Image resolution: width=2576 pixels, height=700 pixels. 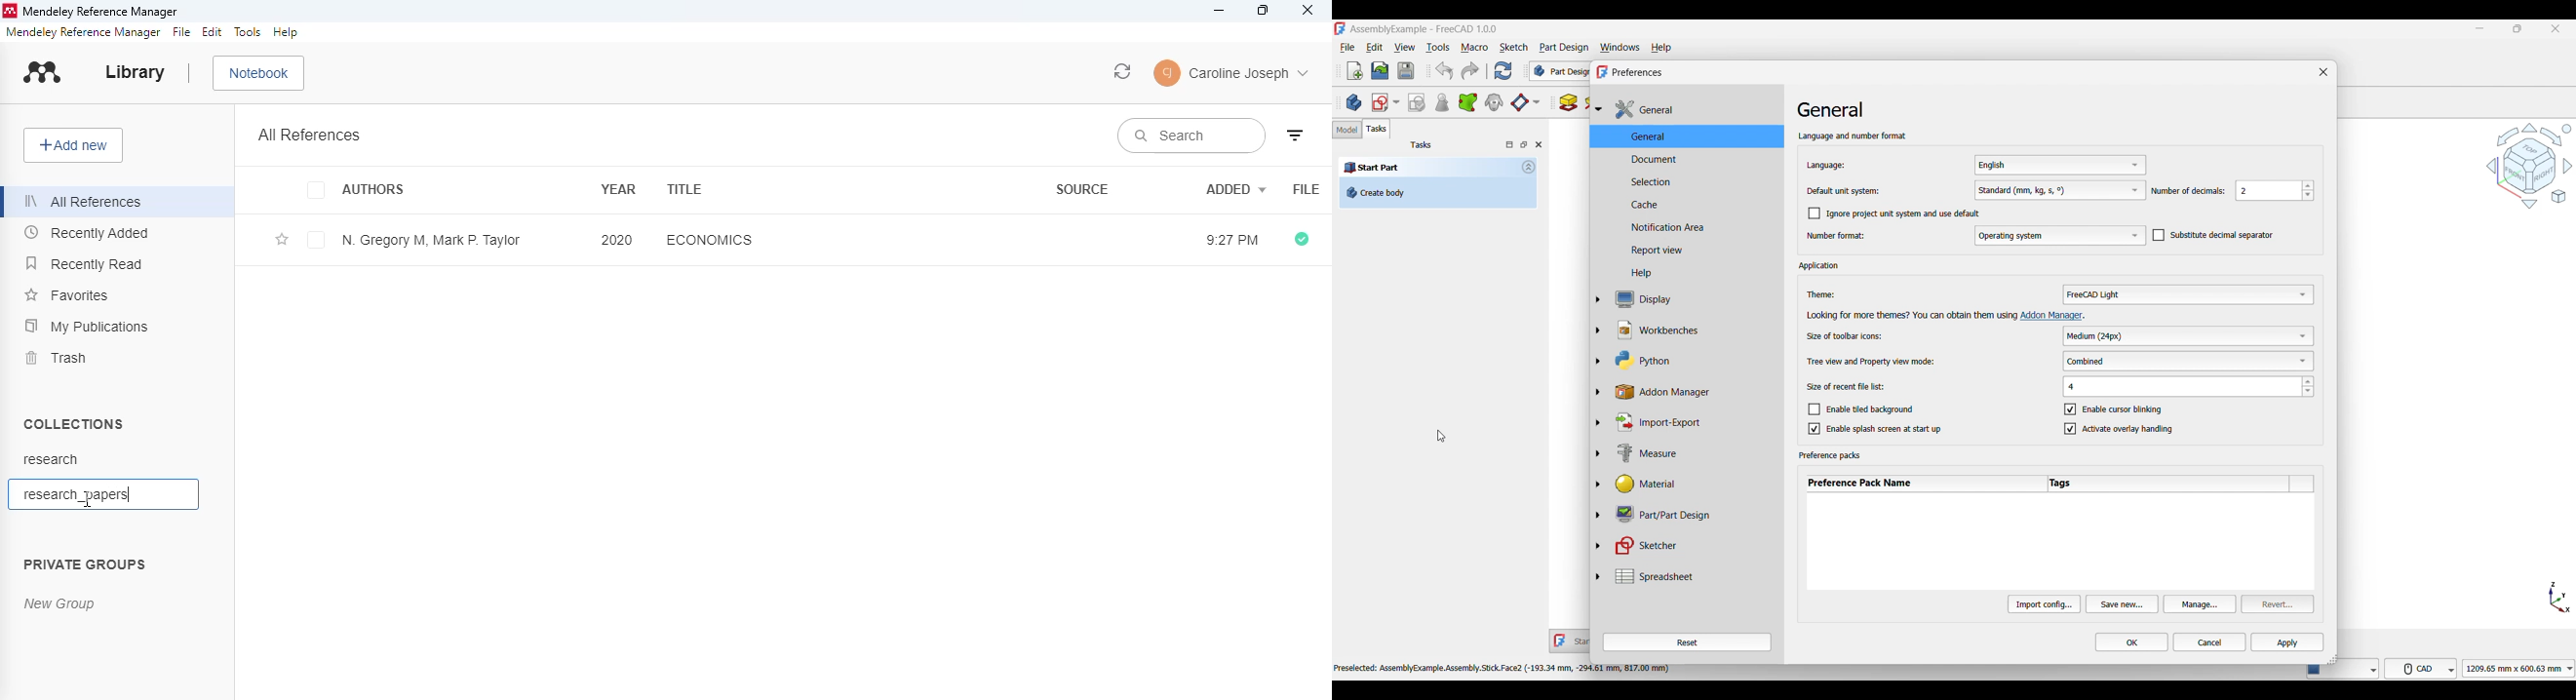 What do you see at coordinates (1347, 130) in the screenshot?
I see `Model` at bounding box center [1347, 130].